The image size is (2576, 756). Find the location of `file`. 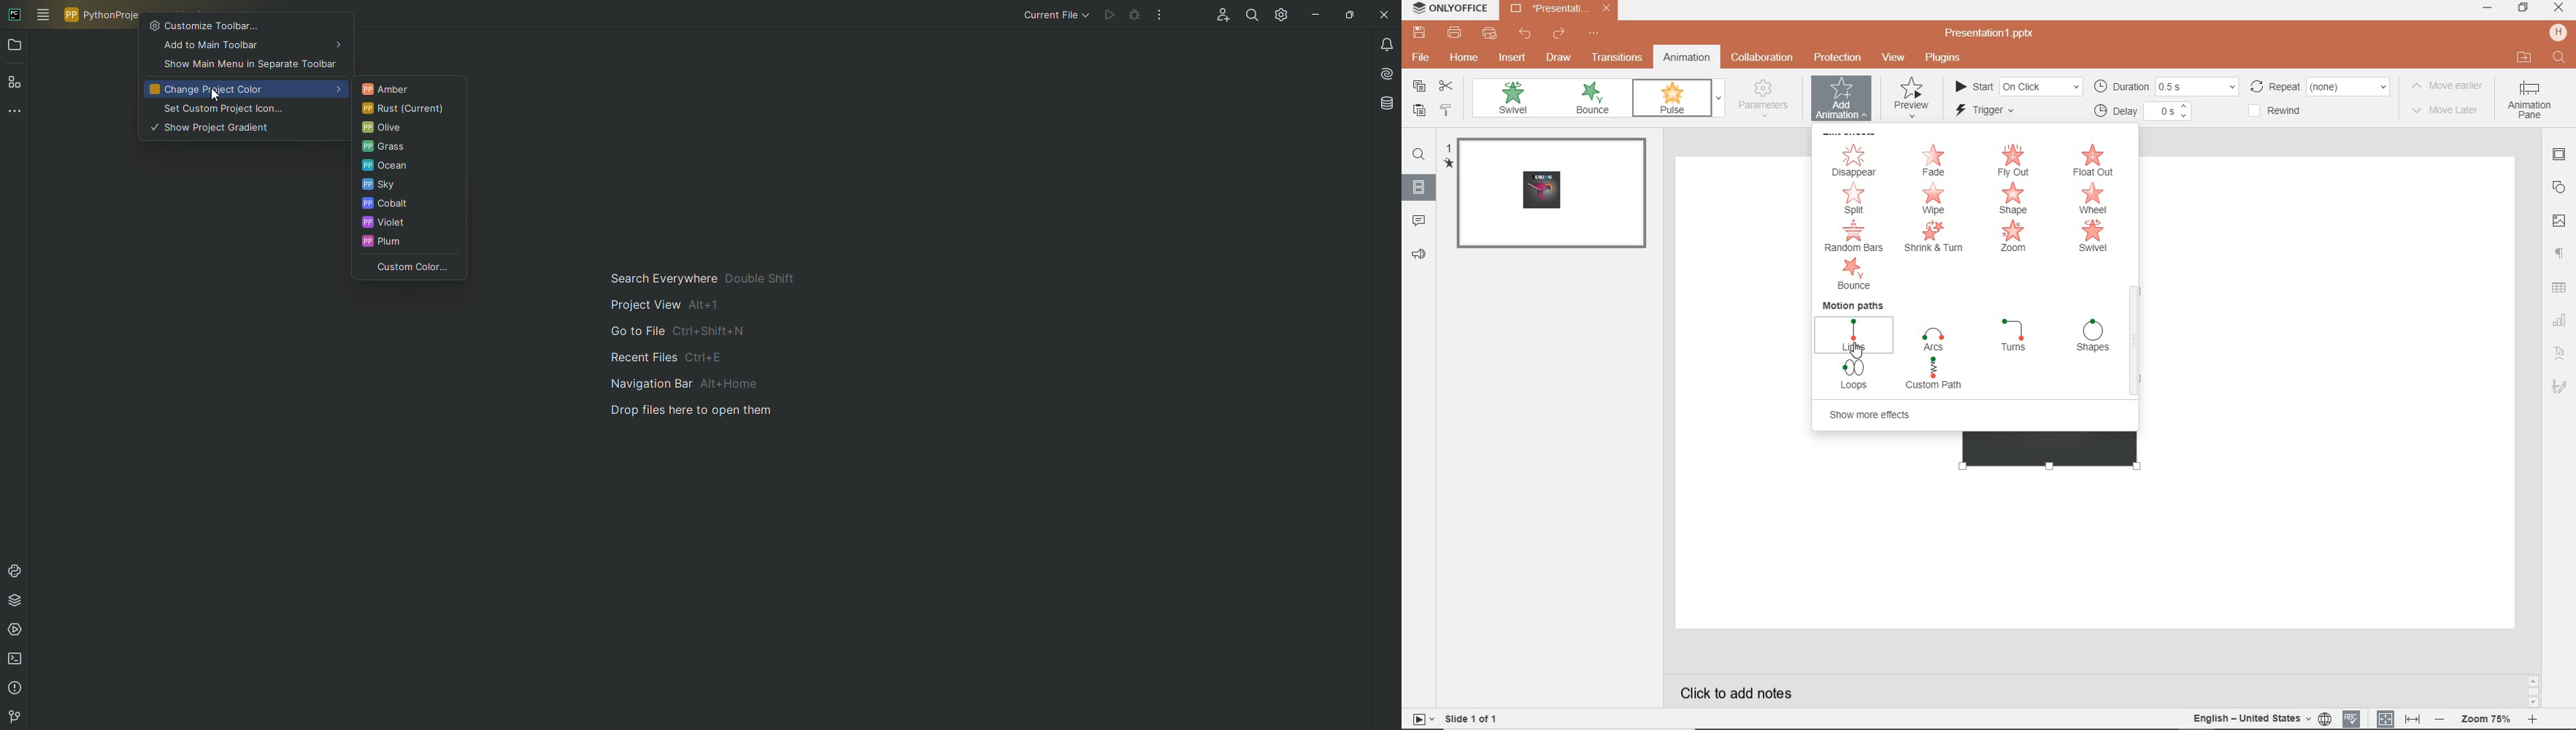

file is located at coordinates (1422, 59).